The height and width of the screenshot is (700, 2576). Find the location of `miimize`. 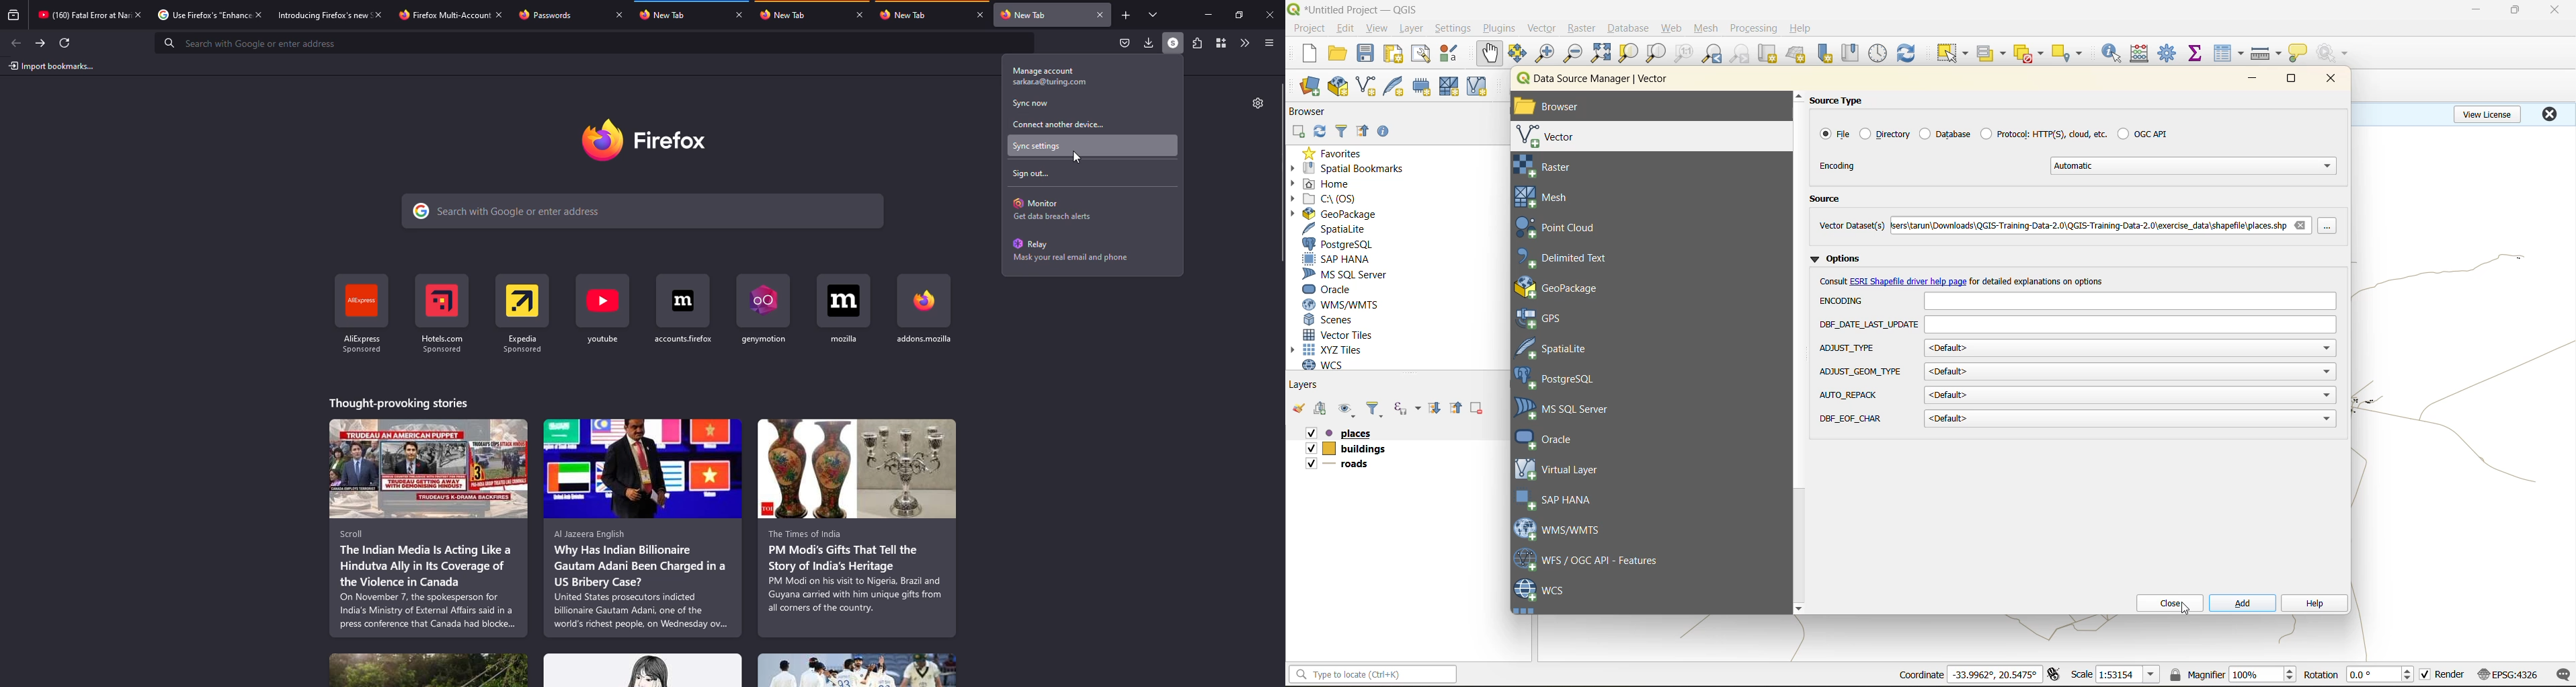

miimize is located at coordinates (1209, 15).